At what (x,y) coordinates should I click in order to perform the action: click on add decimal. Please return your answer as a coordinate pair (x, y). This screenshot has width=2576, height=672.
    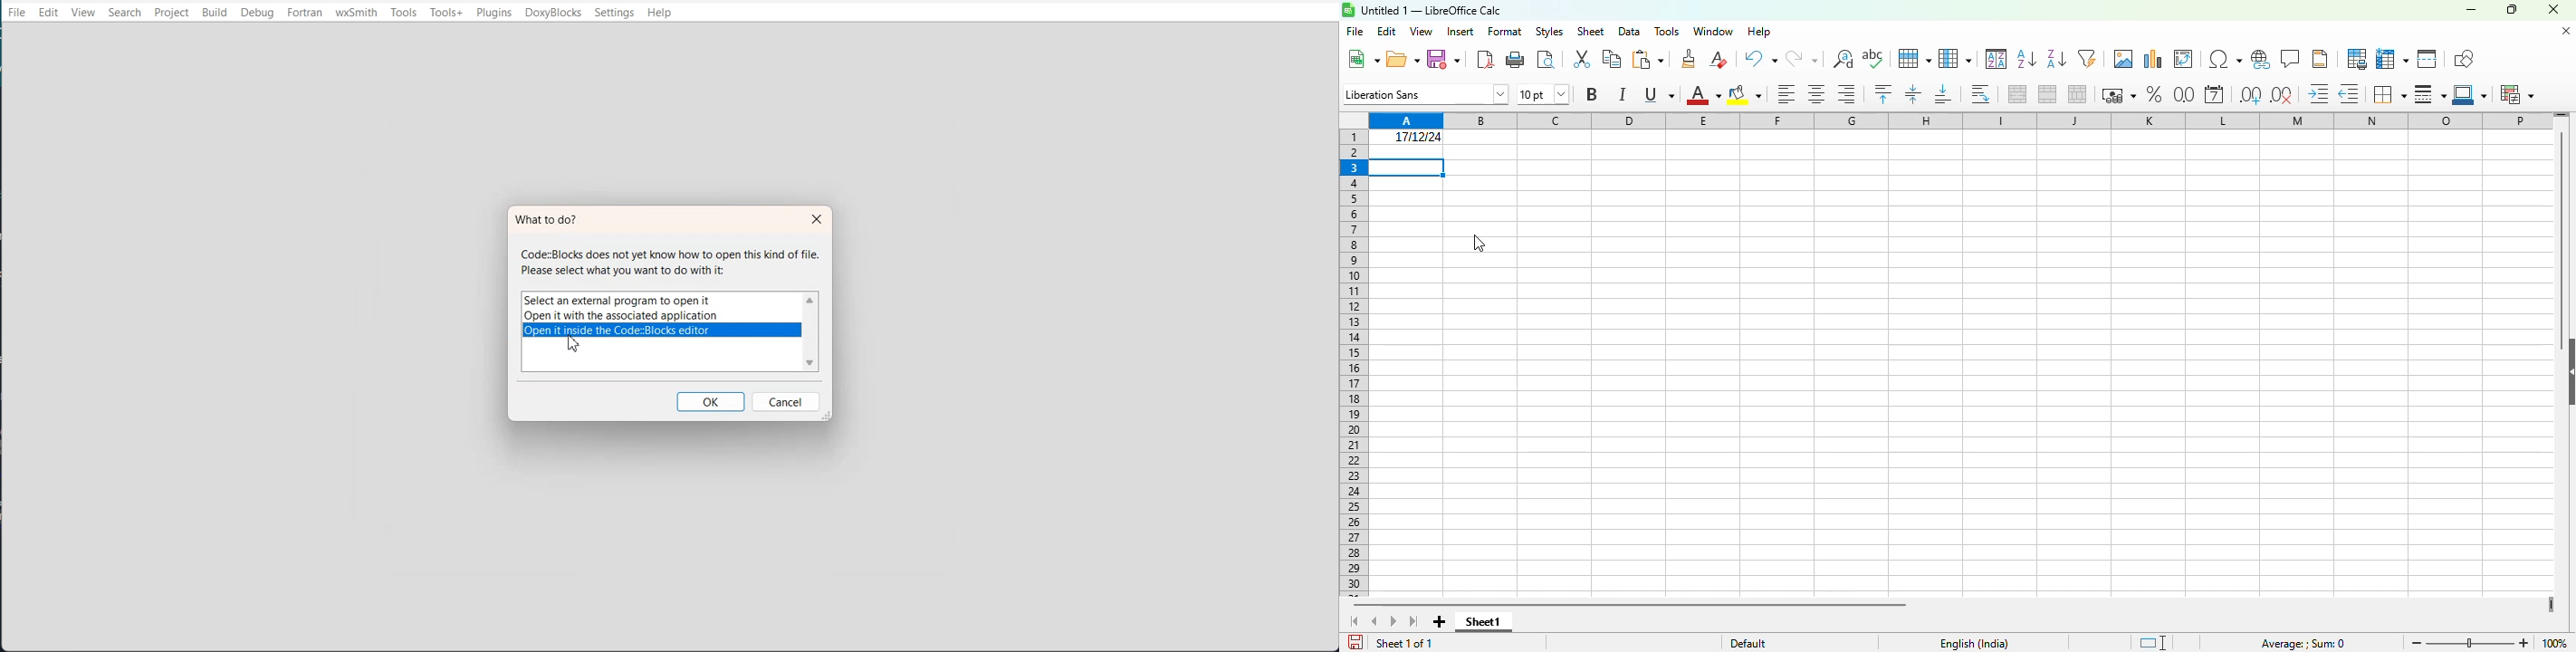
    Looking at the image, I should click on (2250, 95).